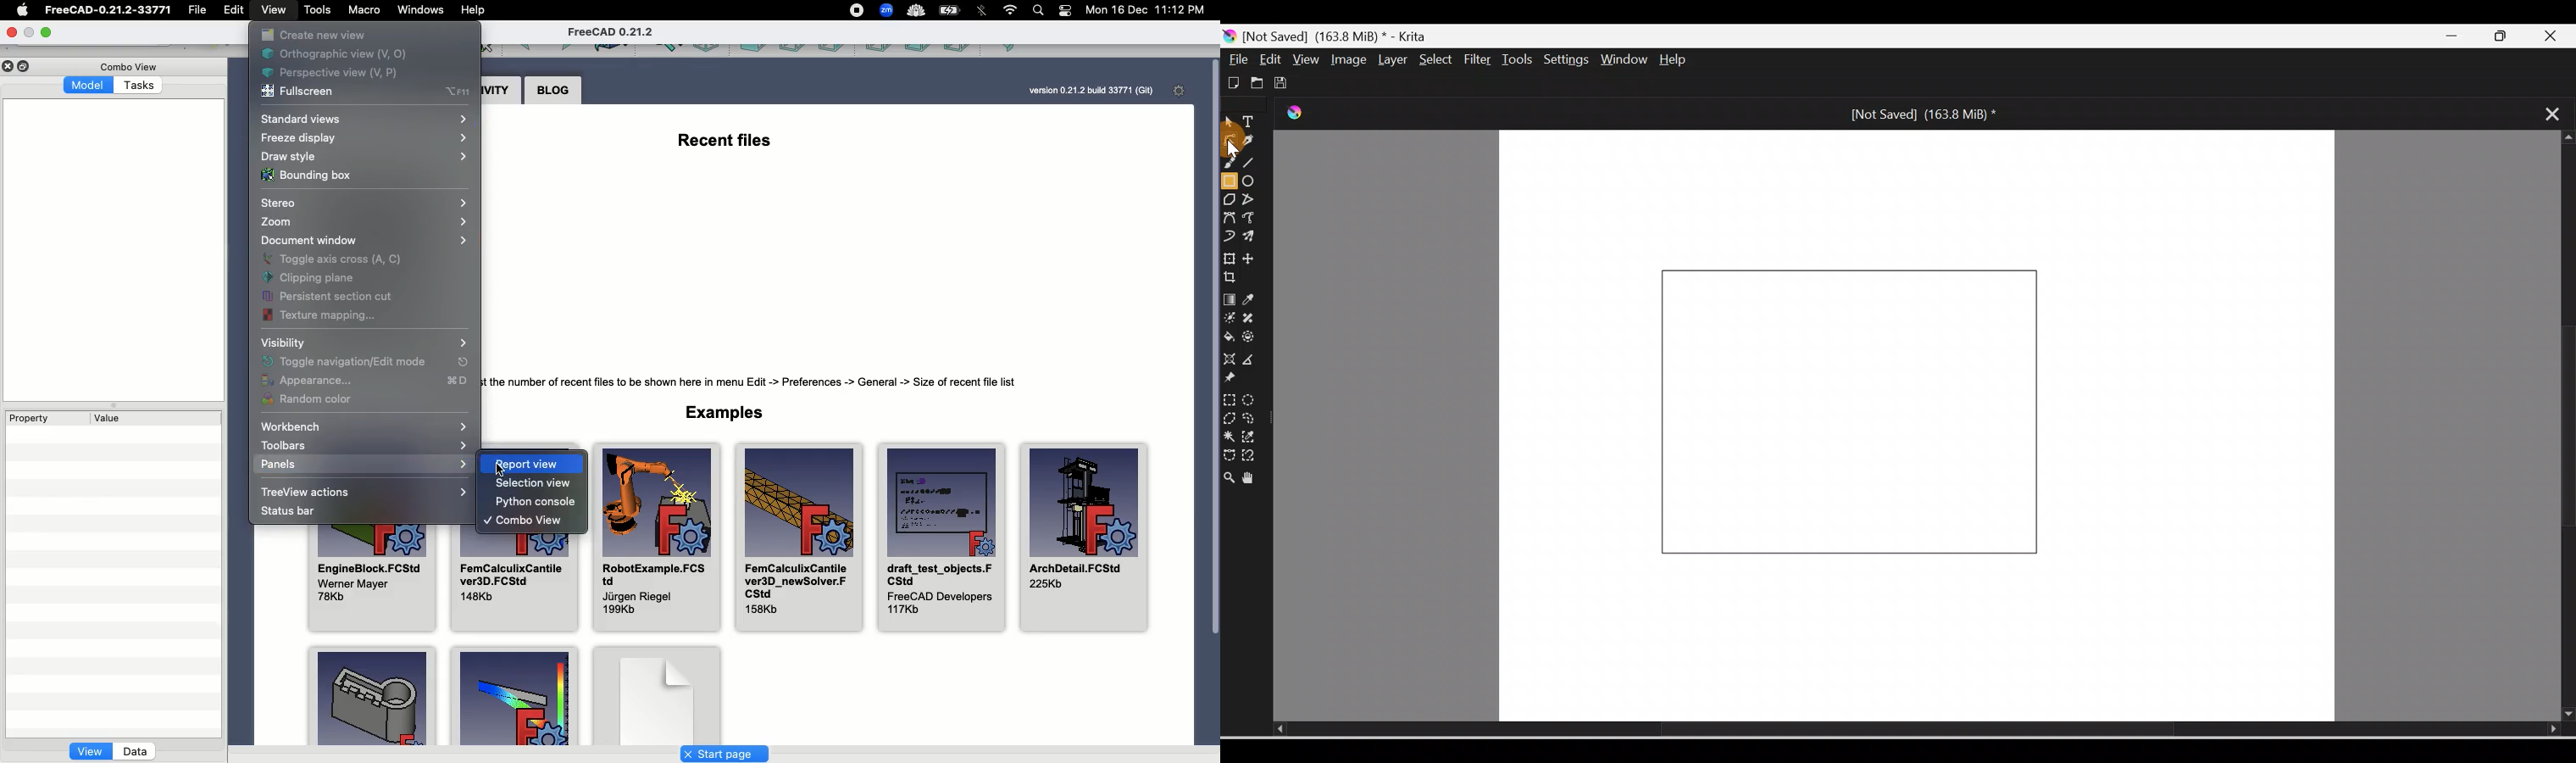 The width and height of the screenshot is (2576, 784). What do you see at coordinates (1250, 142) in the screenshot?
I see `Calligraphy` at bounding box center [1250, 142].